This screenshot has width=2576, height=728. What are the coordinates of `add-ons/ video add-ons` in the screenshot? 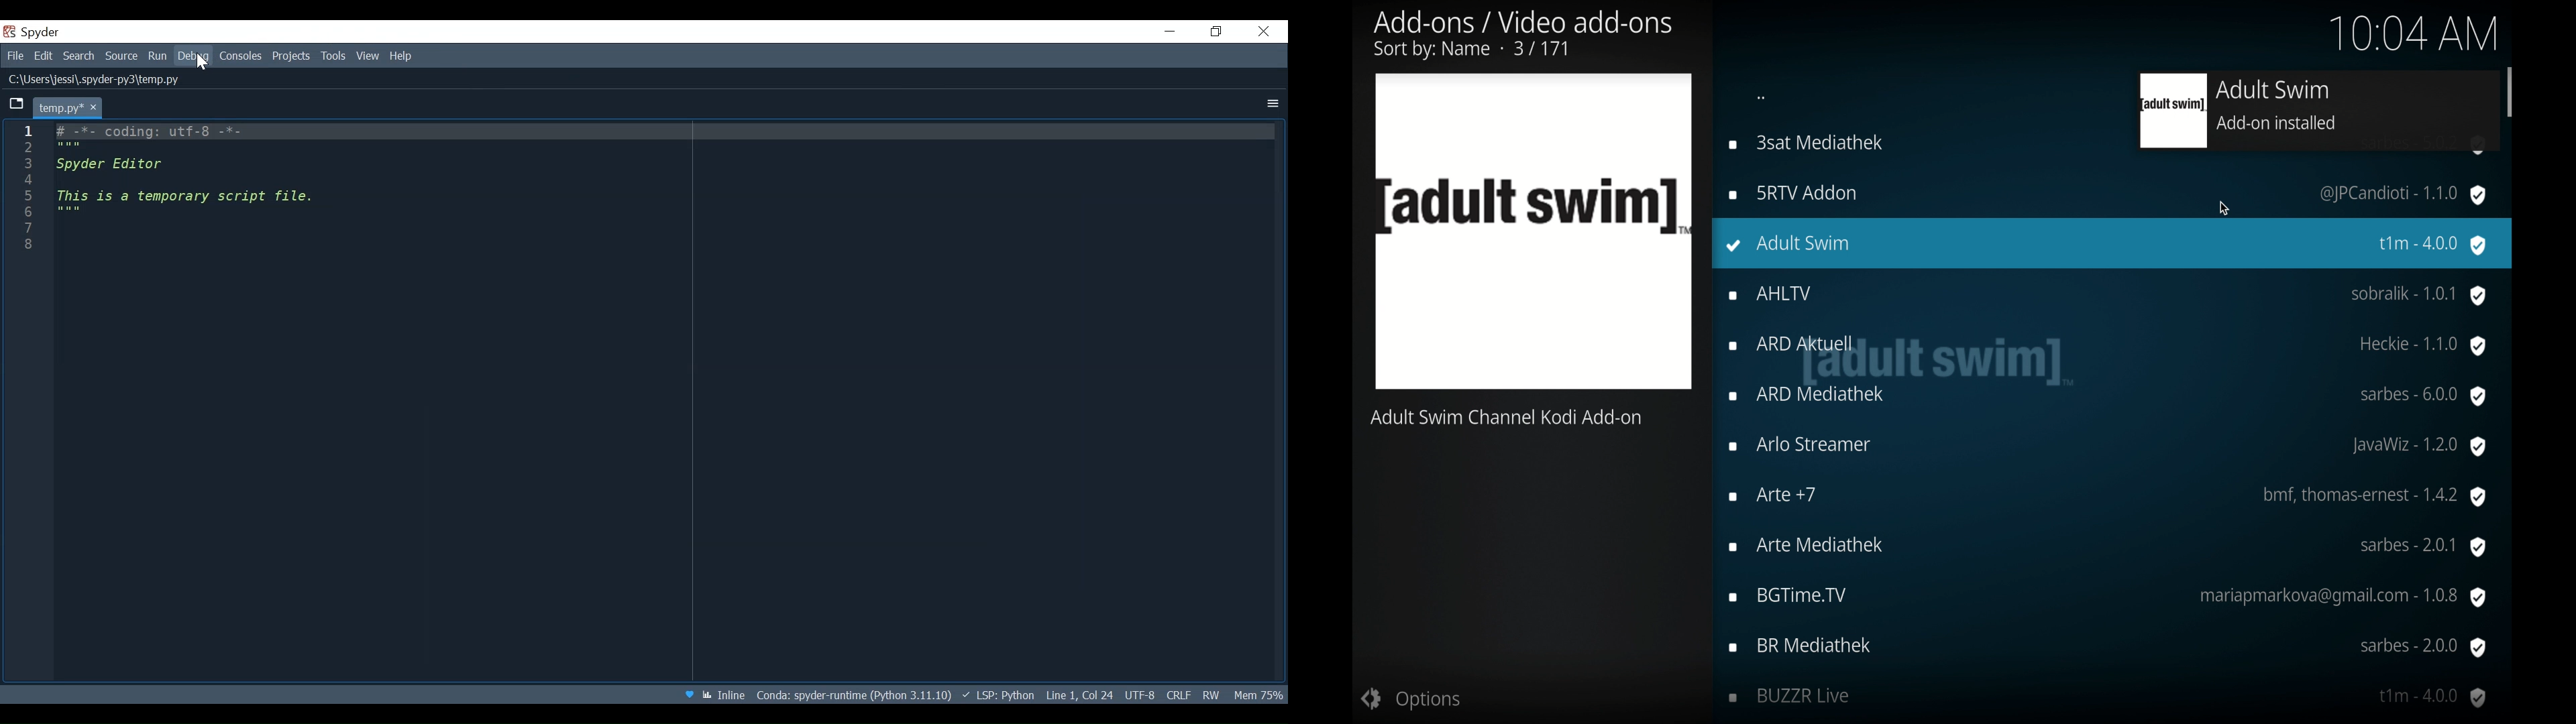 It's located at (1523, 35).